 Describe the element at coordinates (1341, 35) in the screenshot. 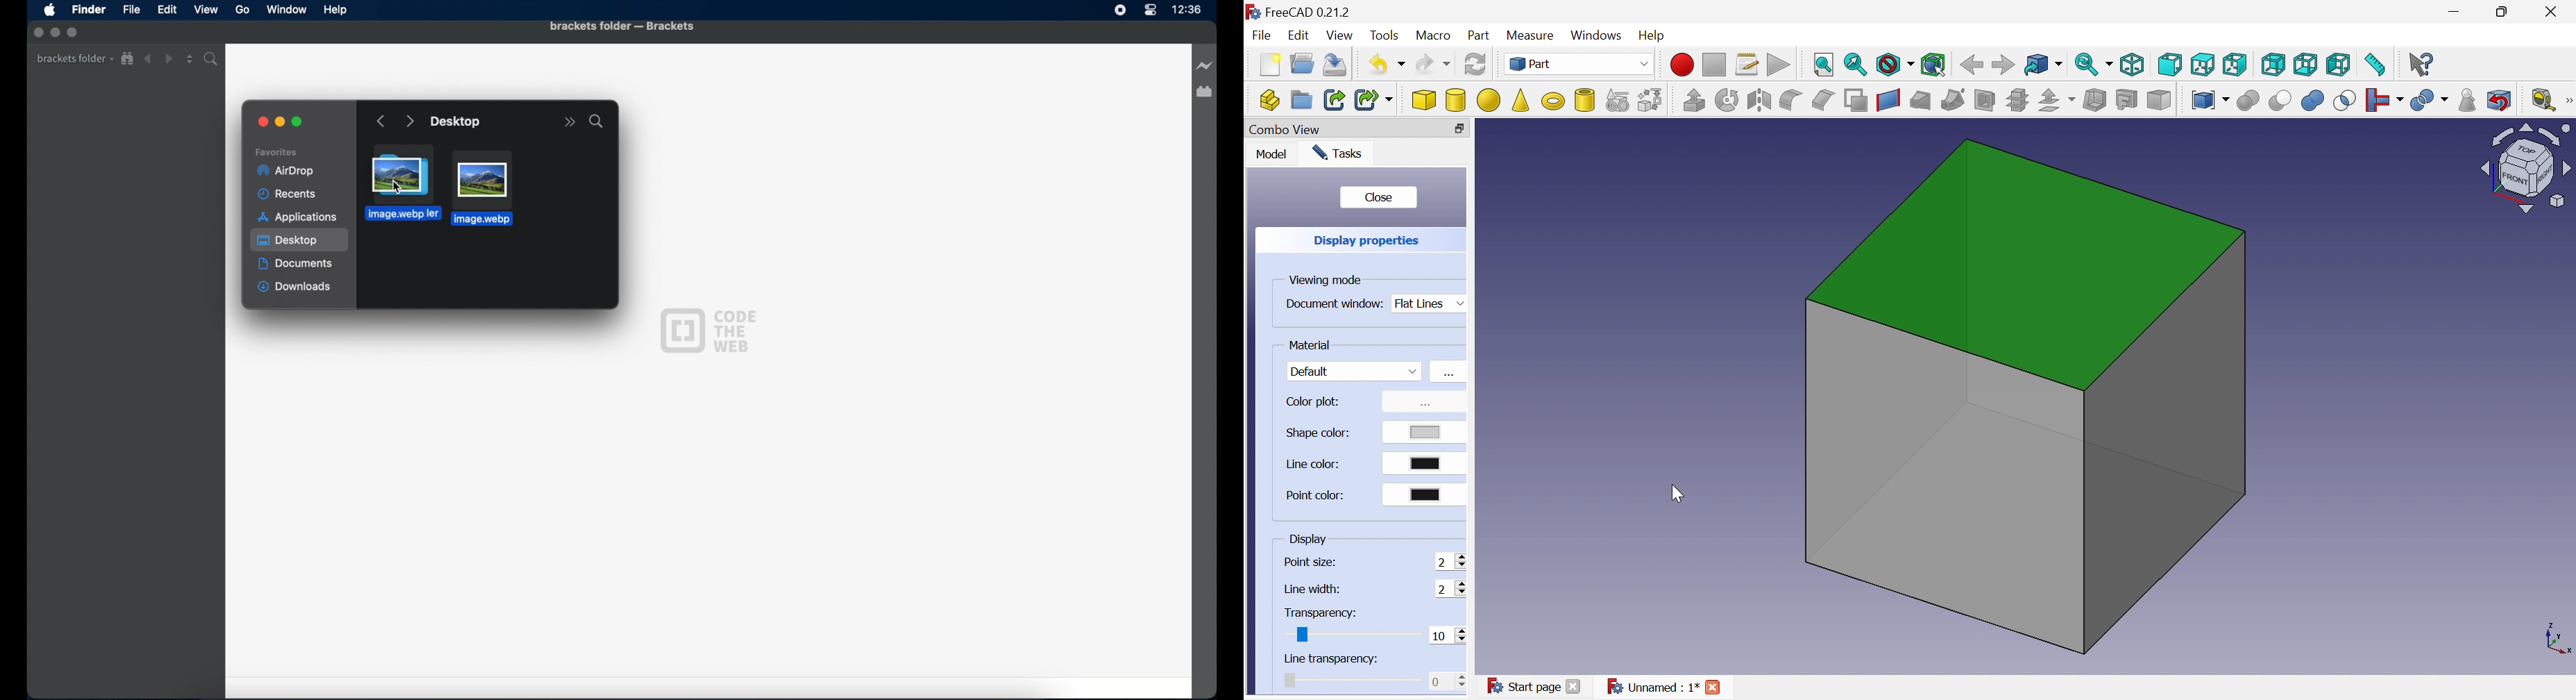

I see `View` at that location.